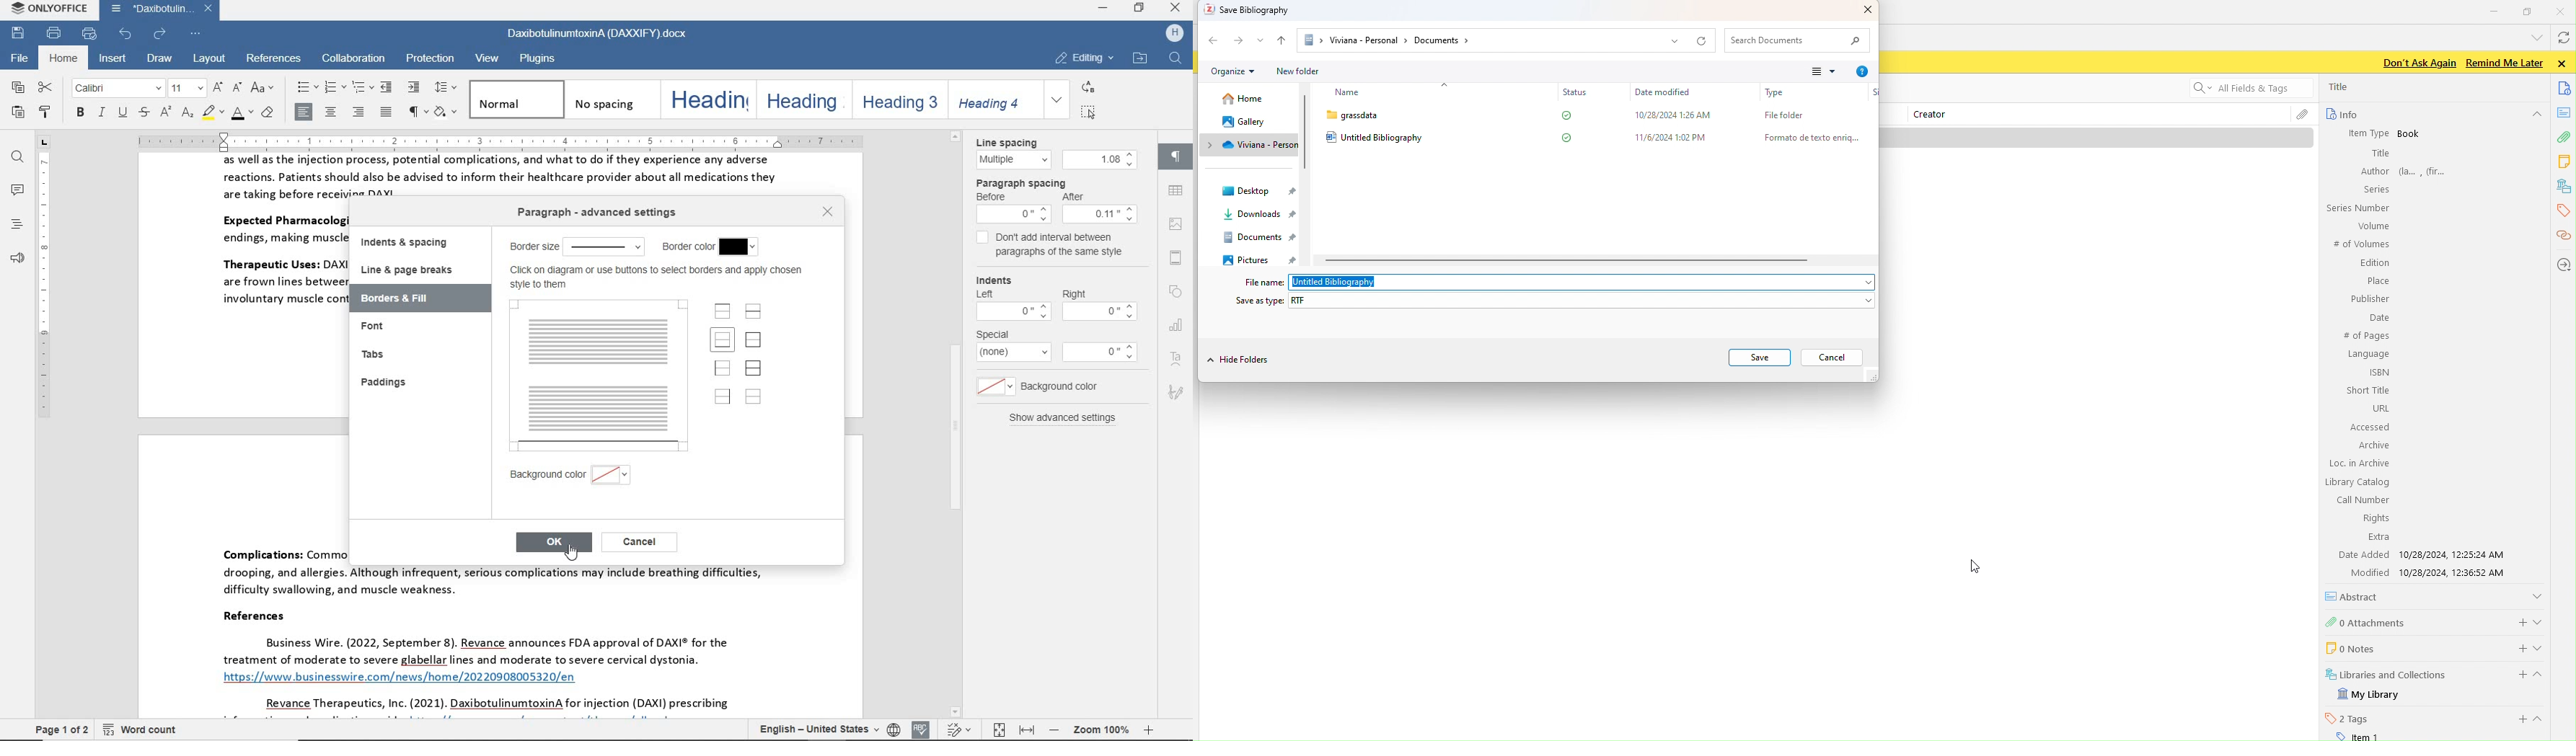 This screenshot has height=756, width=2576. What do you see at coordinates (143, 114) in the screenshot?
I see `strikethrough` at bounding box center [143, 114].